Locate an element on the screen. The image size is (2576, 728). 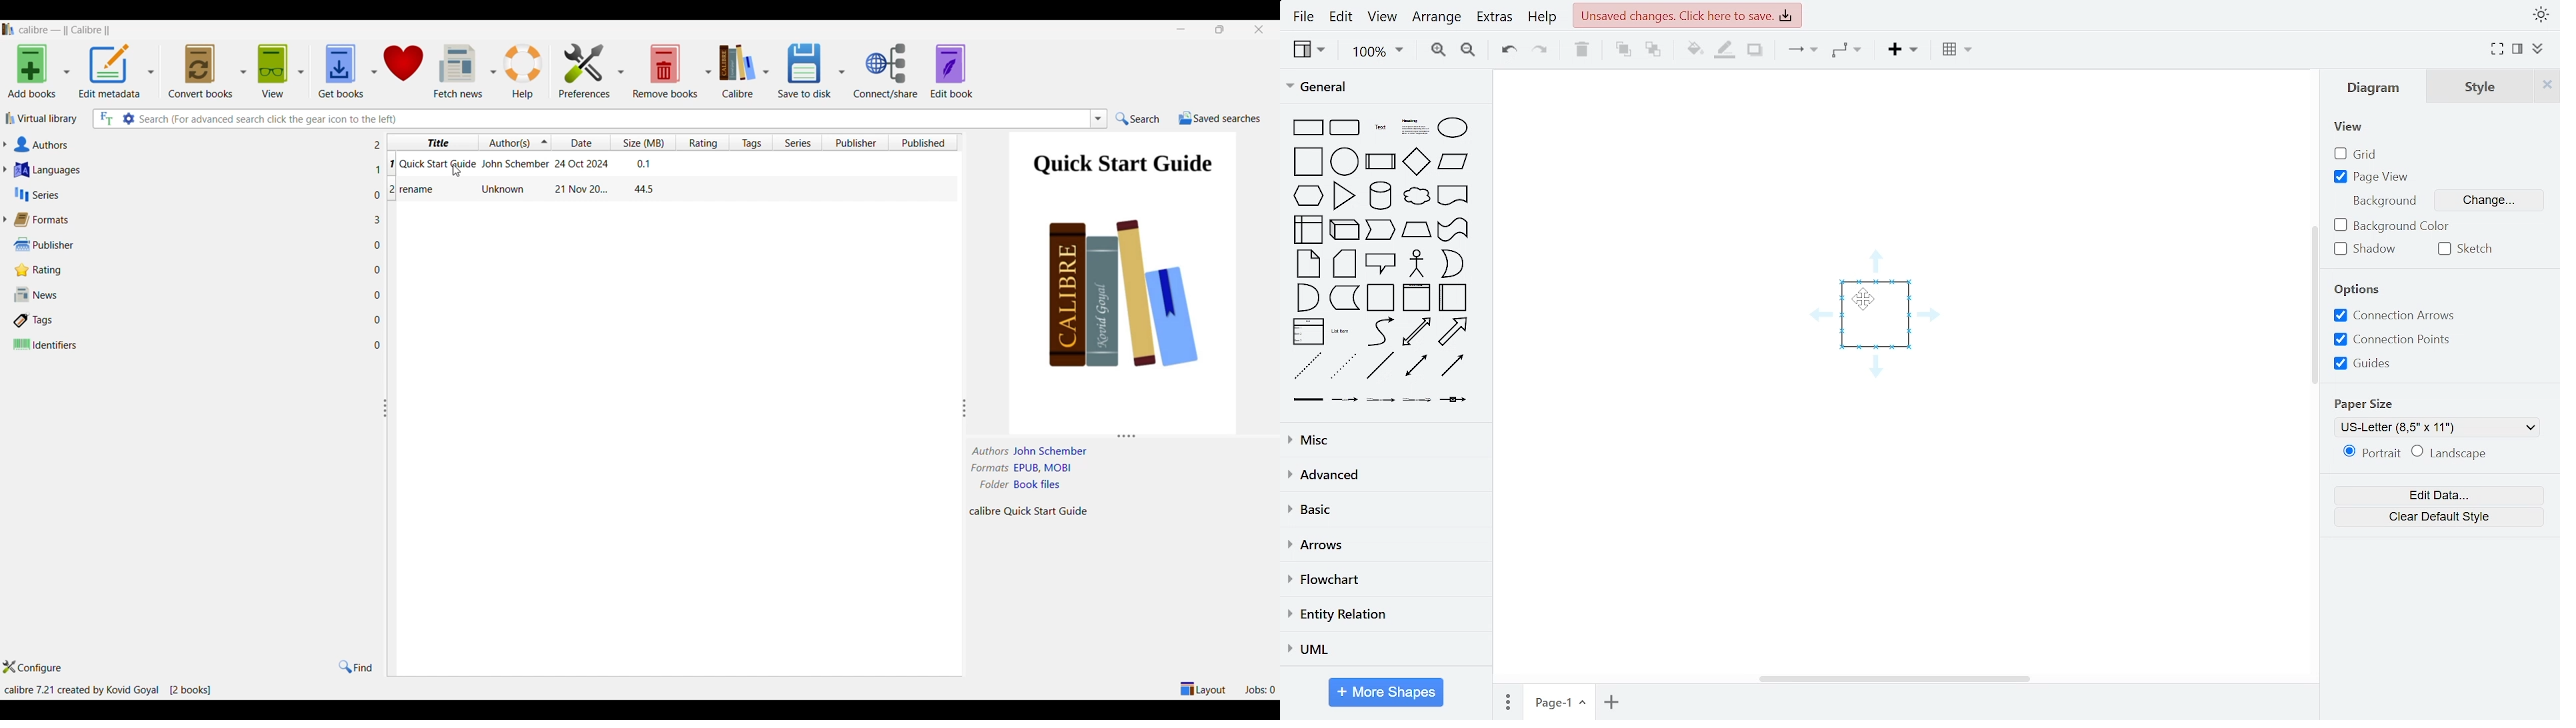
view is located at coordinates (1383, 17).